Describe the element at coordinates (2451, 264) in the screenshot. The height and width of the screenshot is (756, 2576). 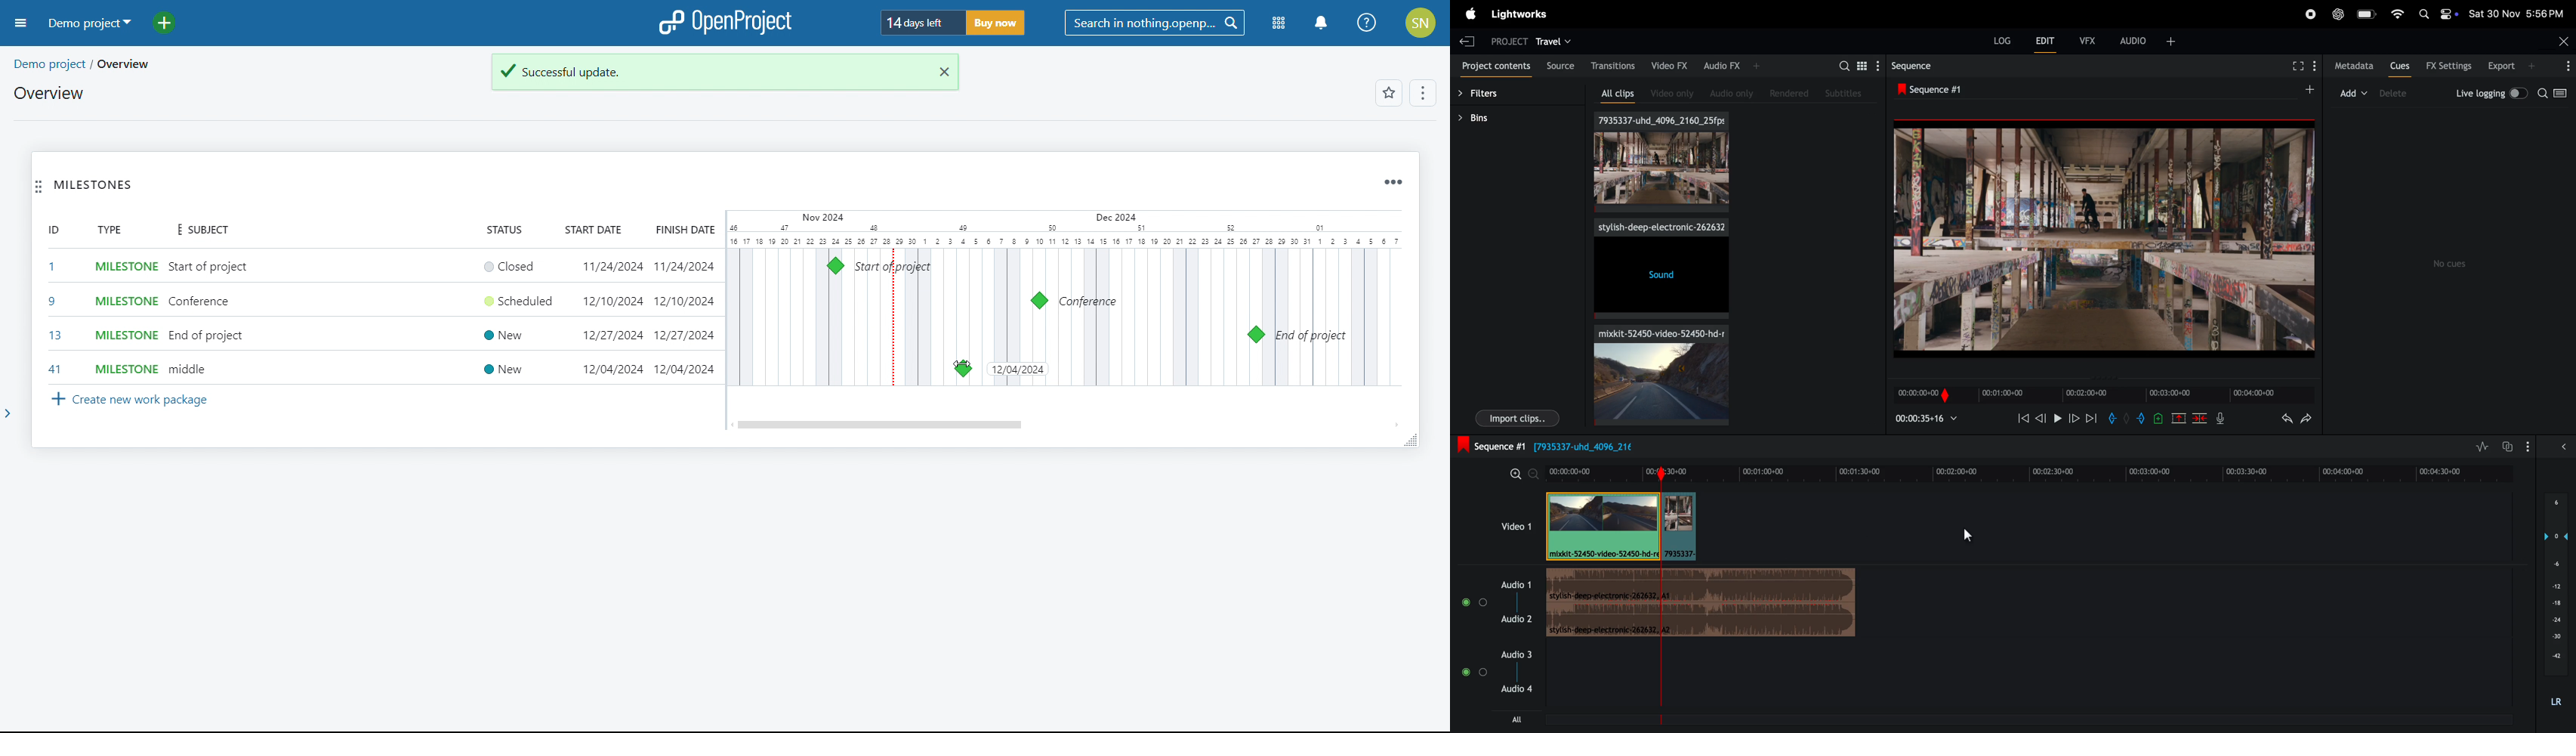
I see `no cues` at that location.